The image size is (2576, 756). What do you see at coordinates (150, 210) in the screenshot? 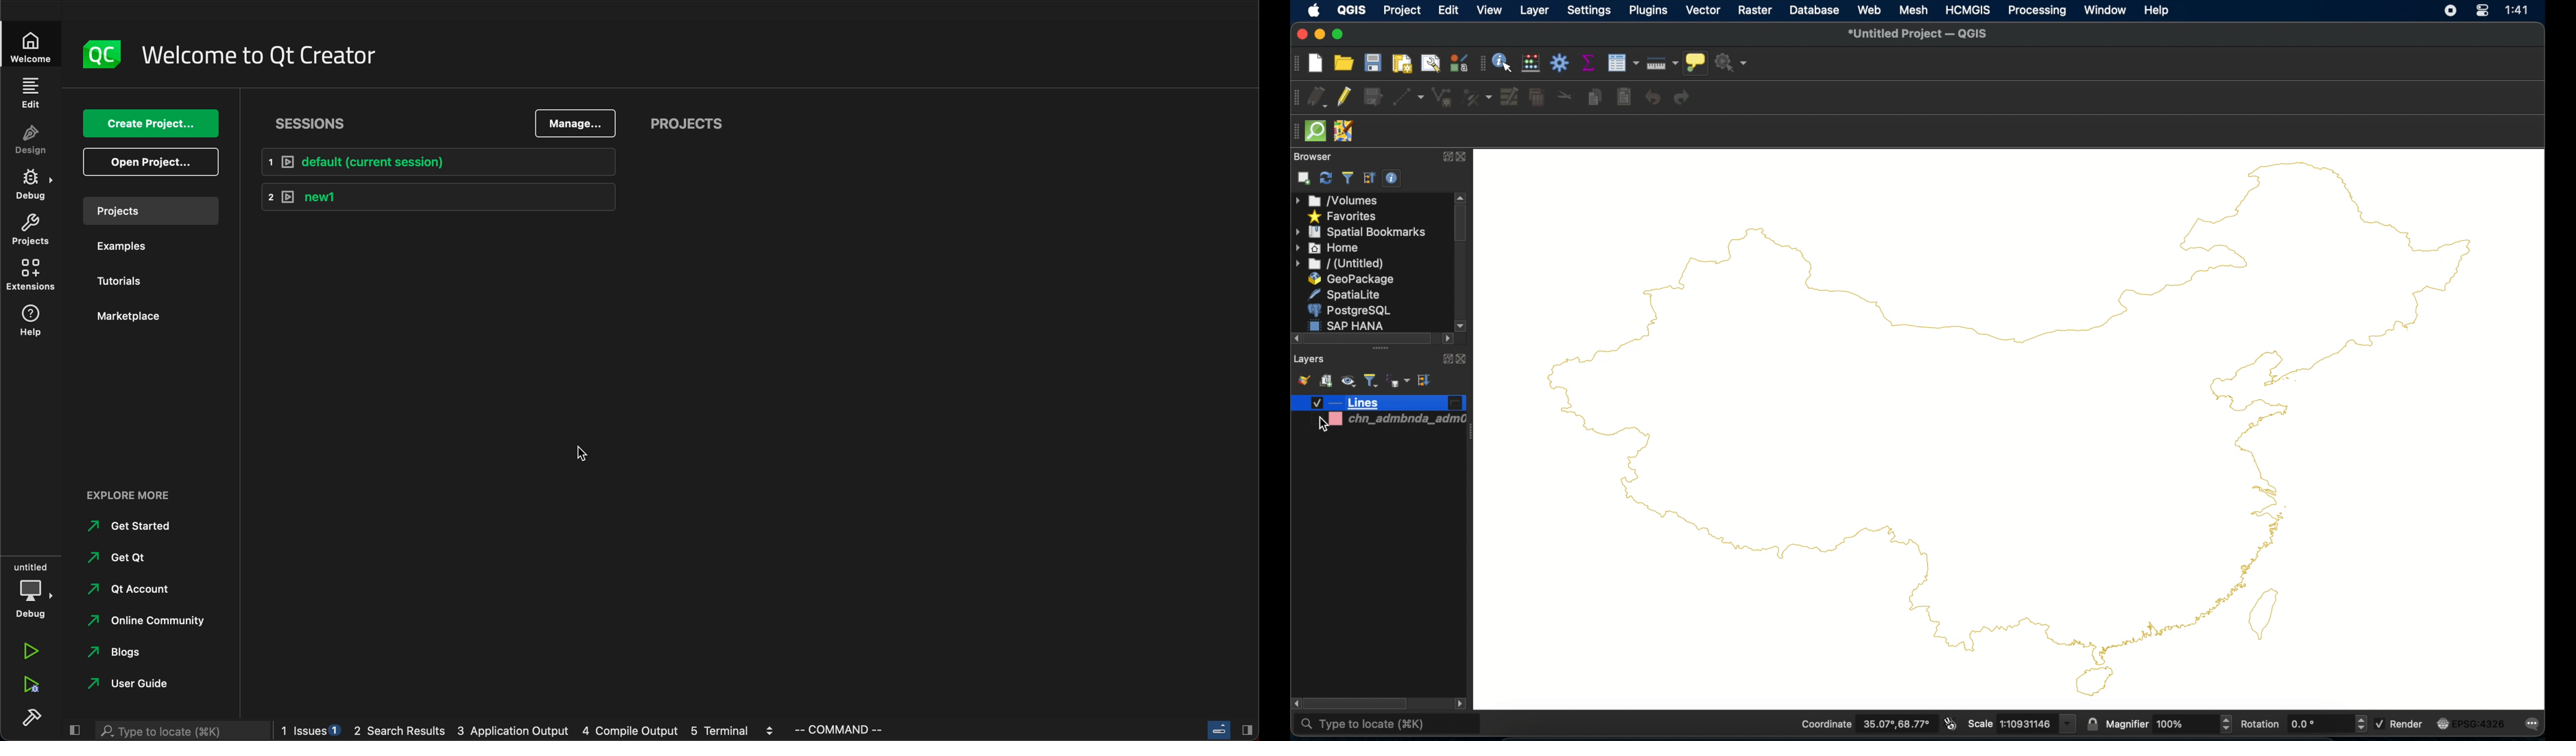
I see `projects` at bounding box center [150, 210].